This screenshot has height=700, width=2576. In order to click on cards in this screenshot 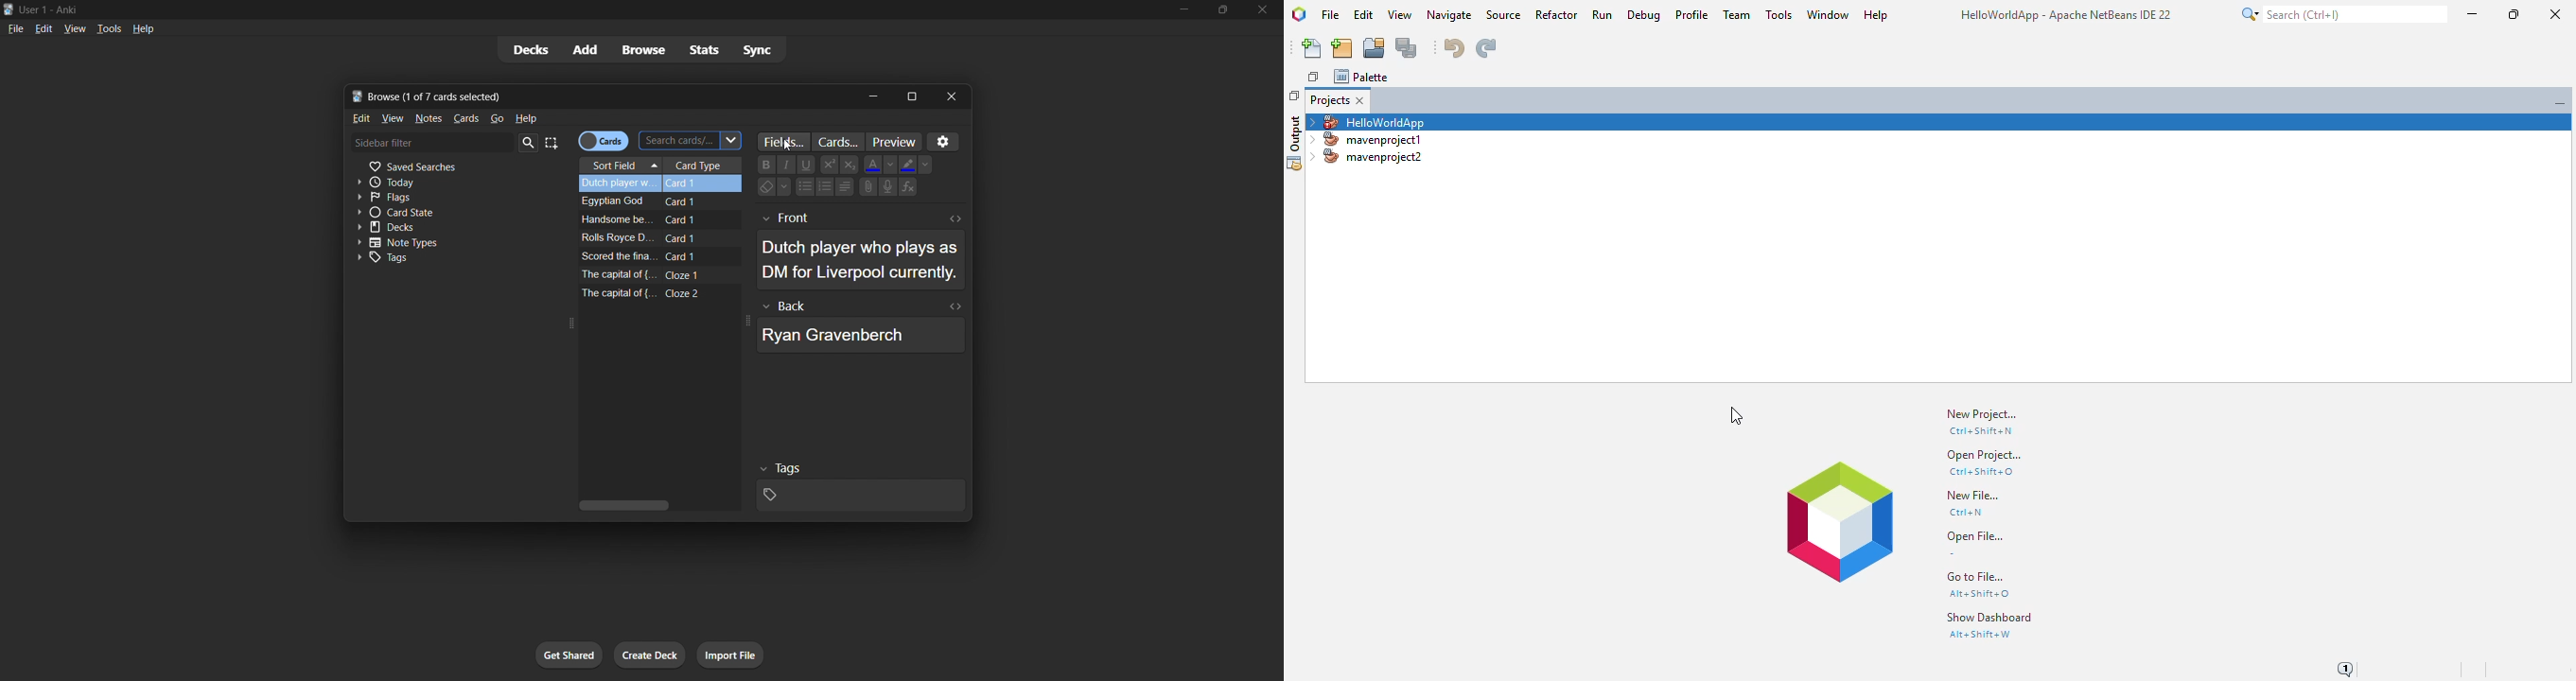, I will do `click(468, 119)`.